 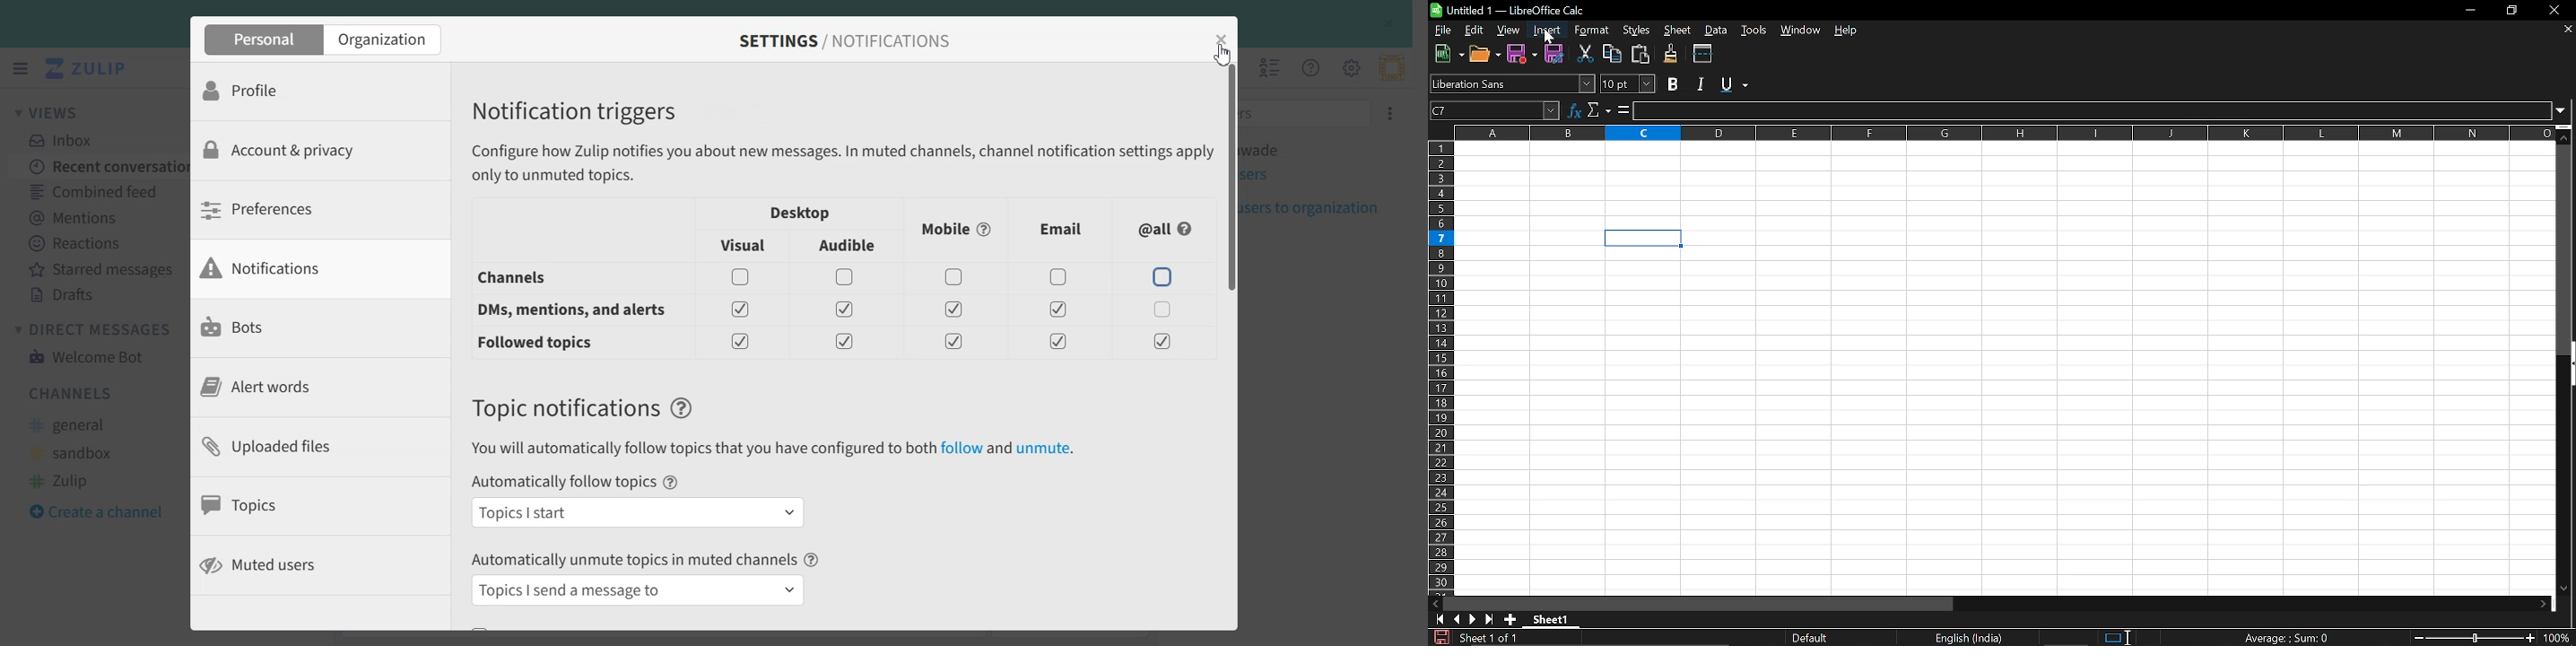 I want to click on Cursor, so click(x=1221, y=56).